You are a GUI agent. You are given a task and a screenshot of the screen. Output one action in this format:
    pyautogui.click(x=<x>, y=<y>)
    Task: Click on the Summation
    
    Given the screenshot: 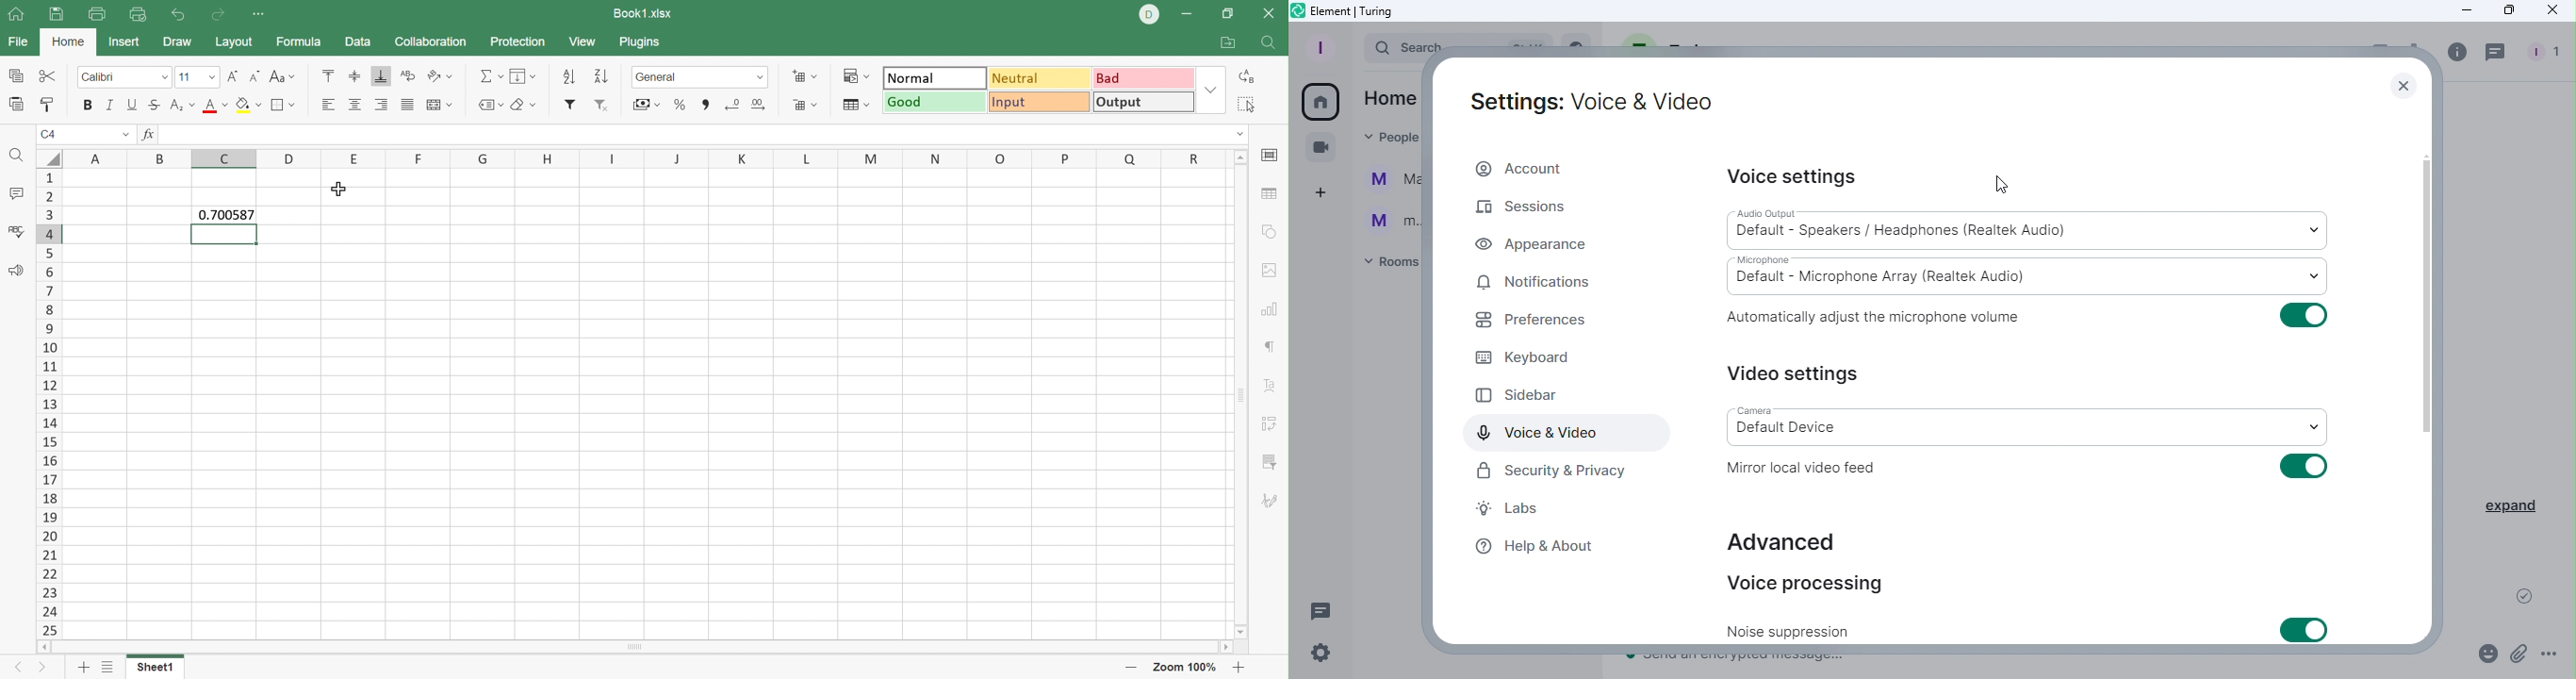 What is the action you would take?
    pyautogui.click(x=489, y=76)
    